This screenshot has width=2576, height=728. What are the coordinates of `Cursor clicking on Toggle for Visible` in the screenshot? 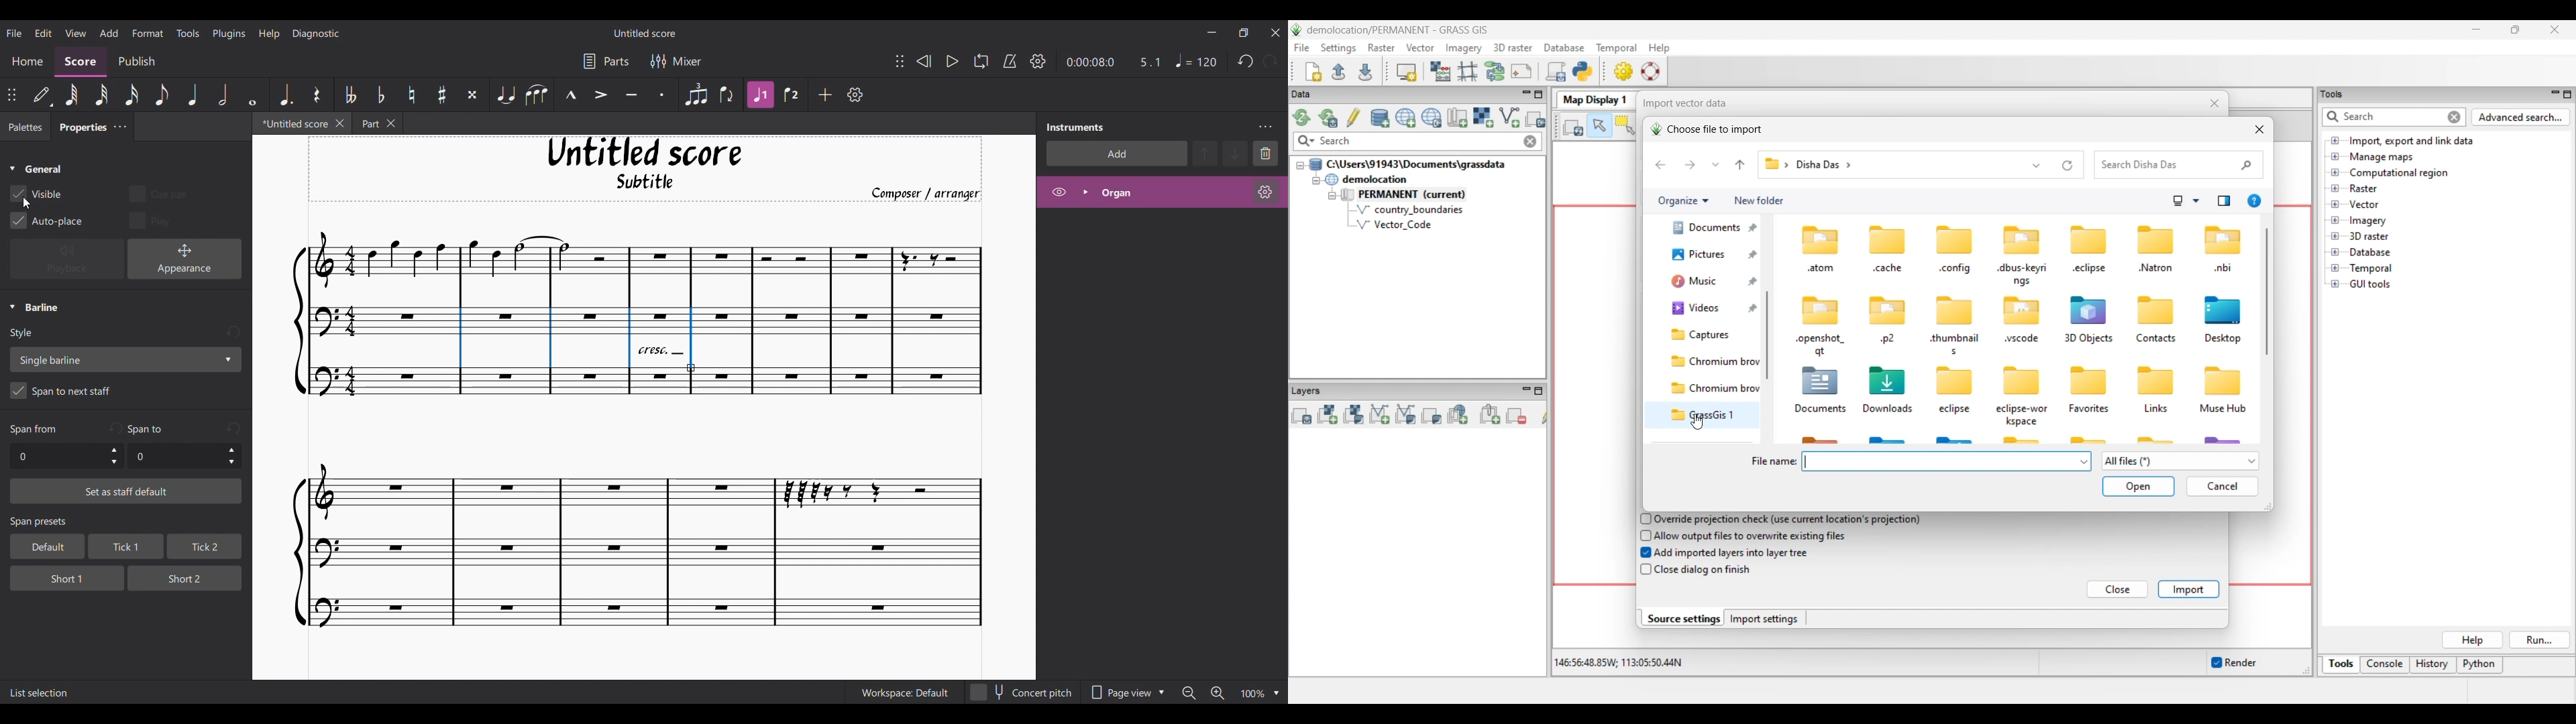 It's located at (25, 203).